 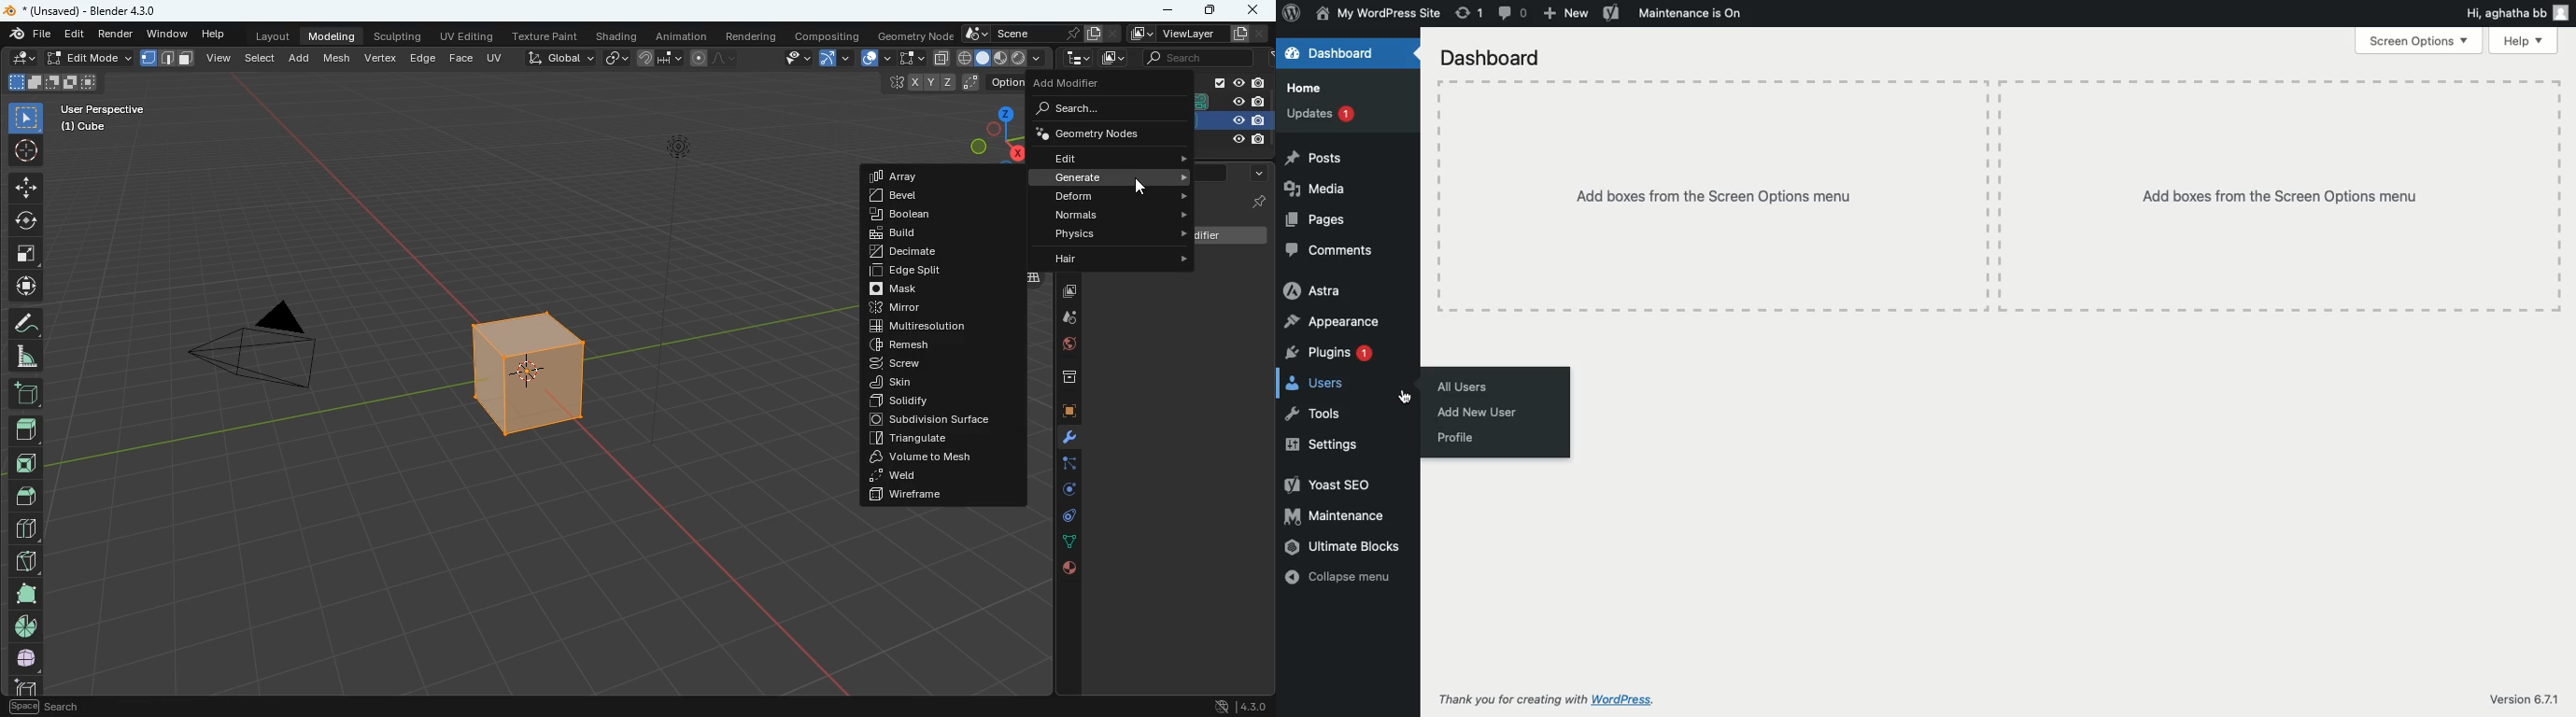 I want to click on edit, so click(x=74, y=34).